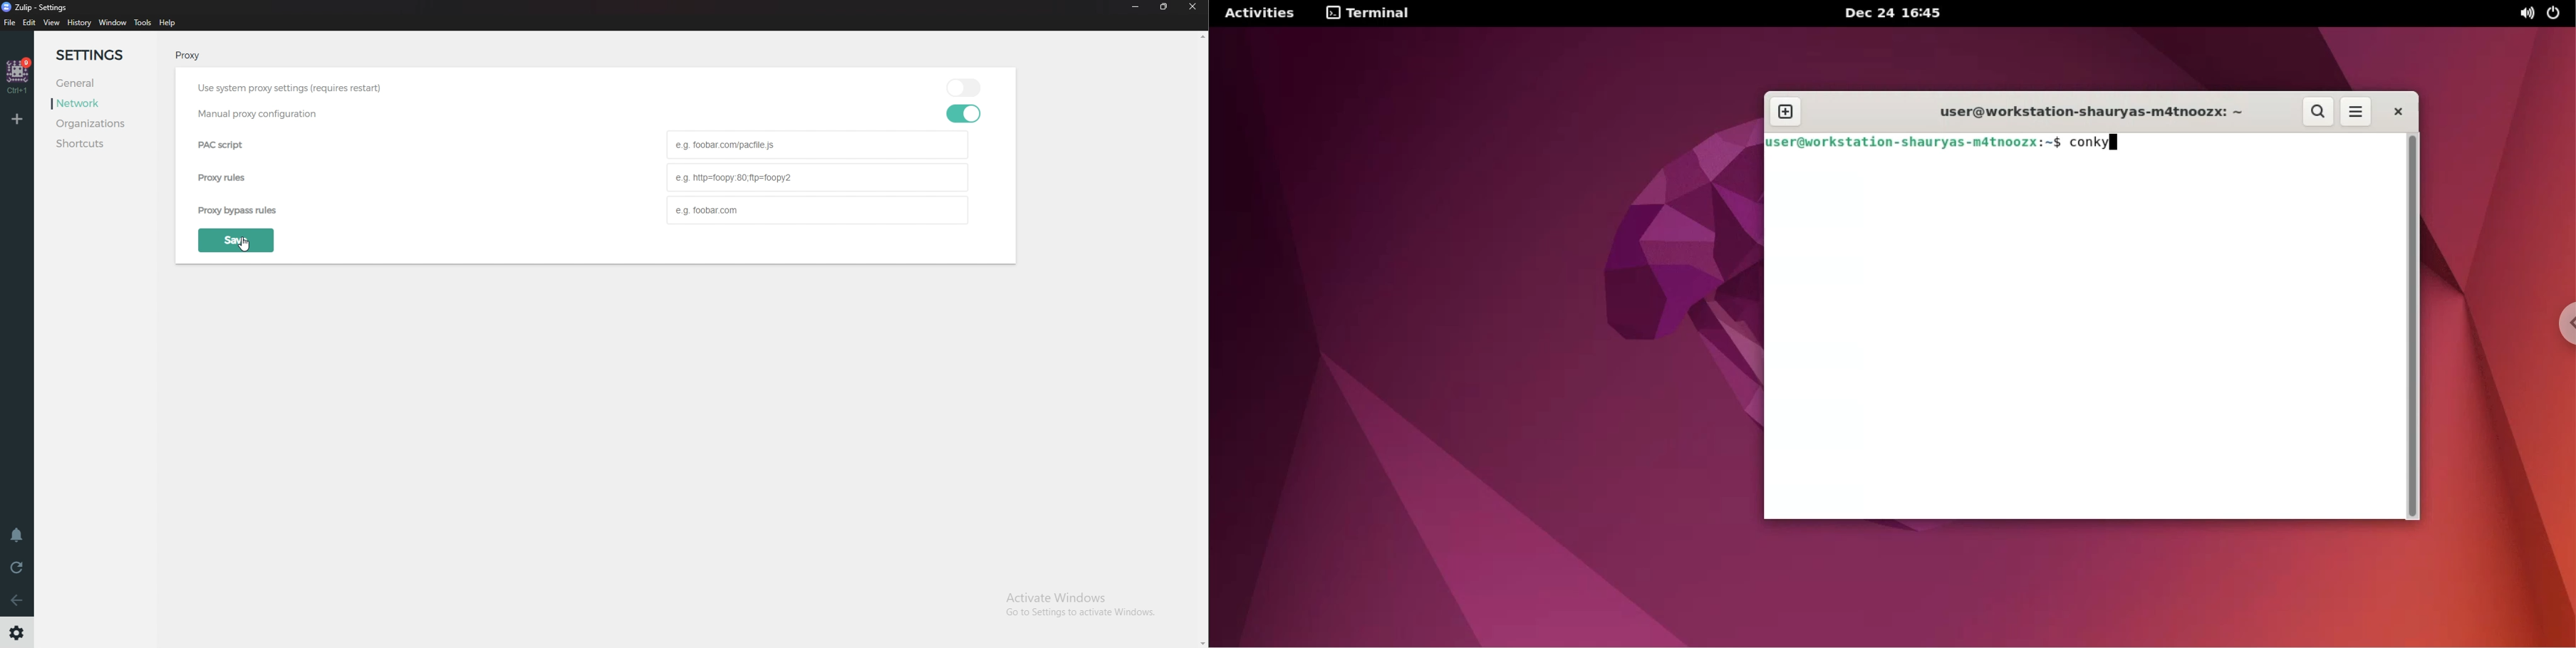  Describe the element at coordinates (11, 22) in the screenshot. I see `file` at that location.